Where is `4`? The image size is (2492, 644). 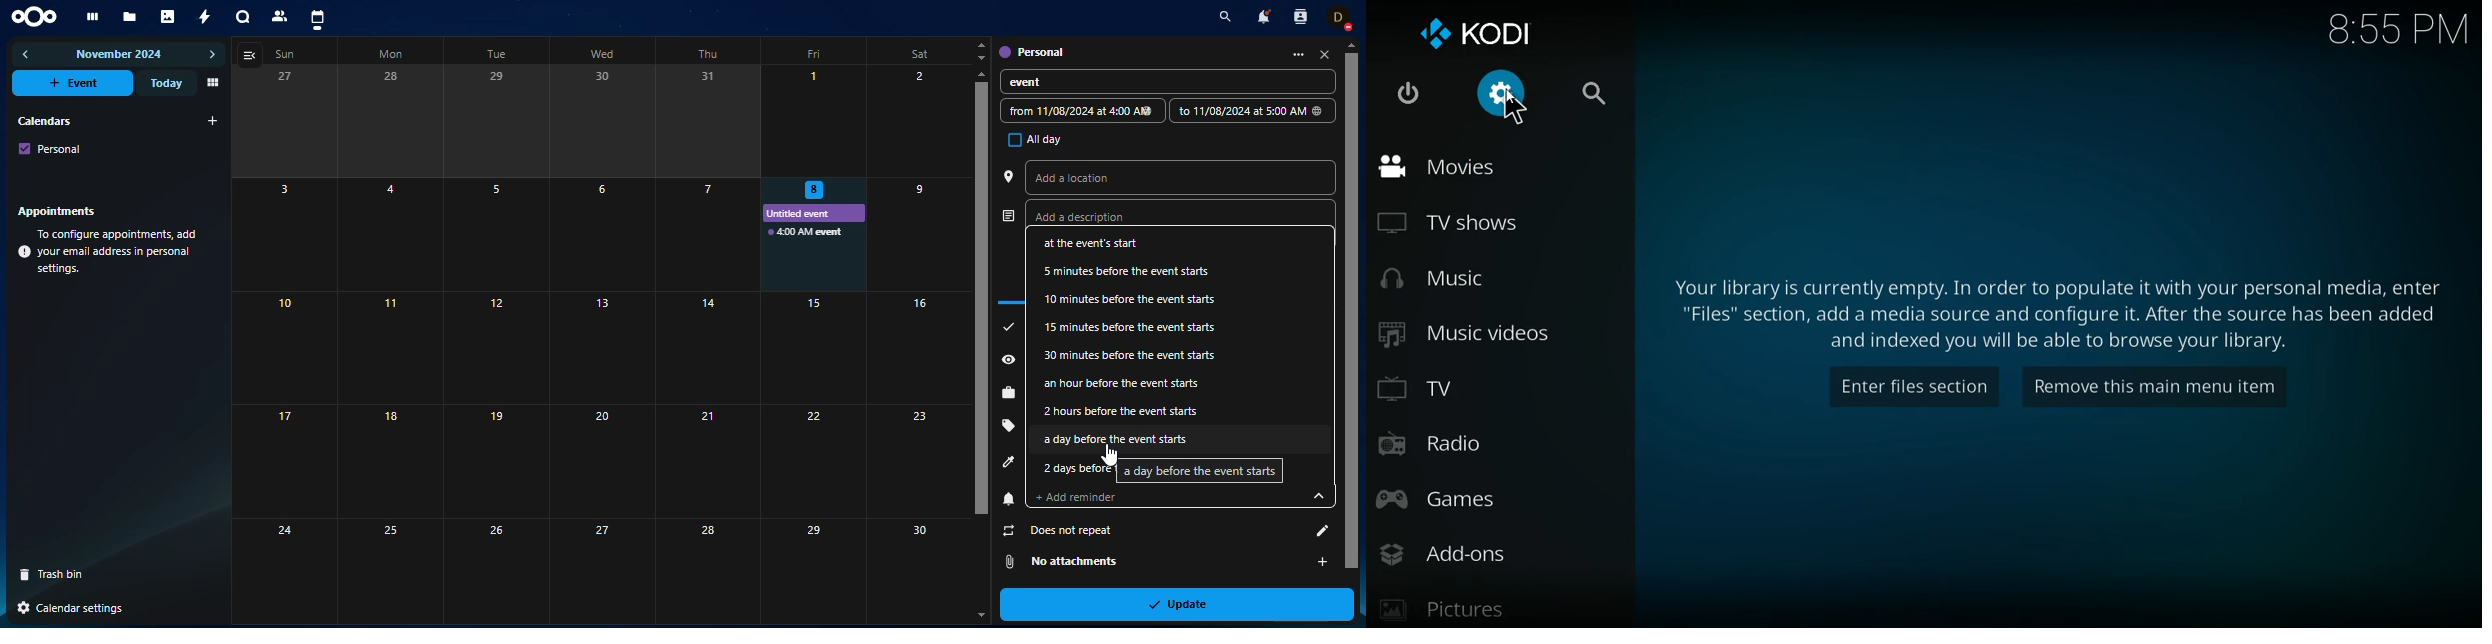 4 is located at coordinates (391, 235).